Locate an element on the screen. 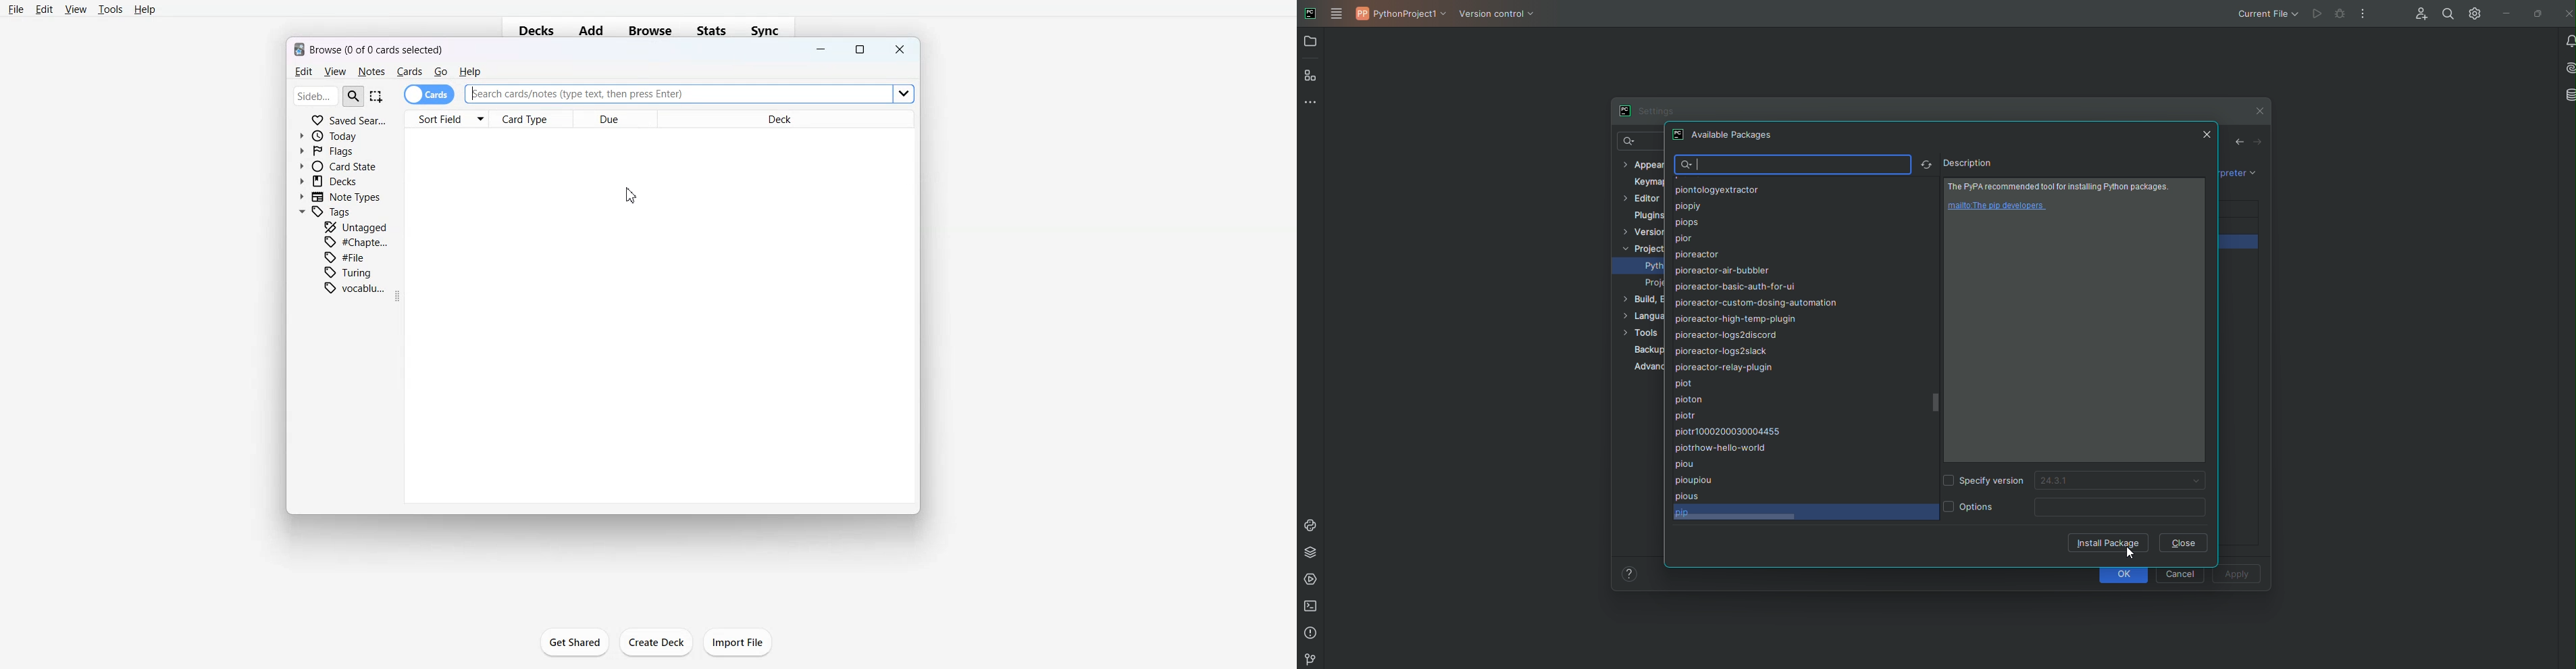  Edit is located at coordinates (45, 9).